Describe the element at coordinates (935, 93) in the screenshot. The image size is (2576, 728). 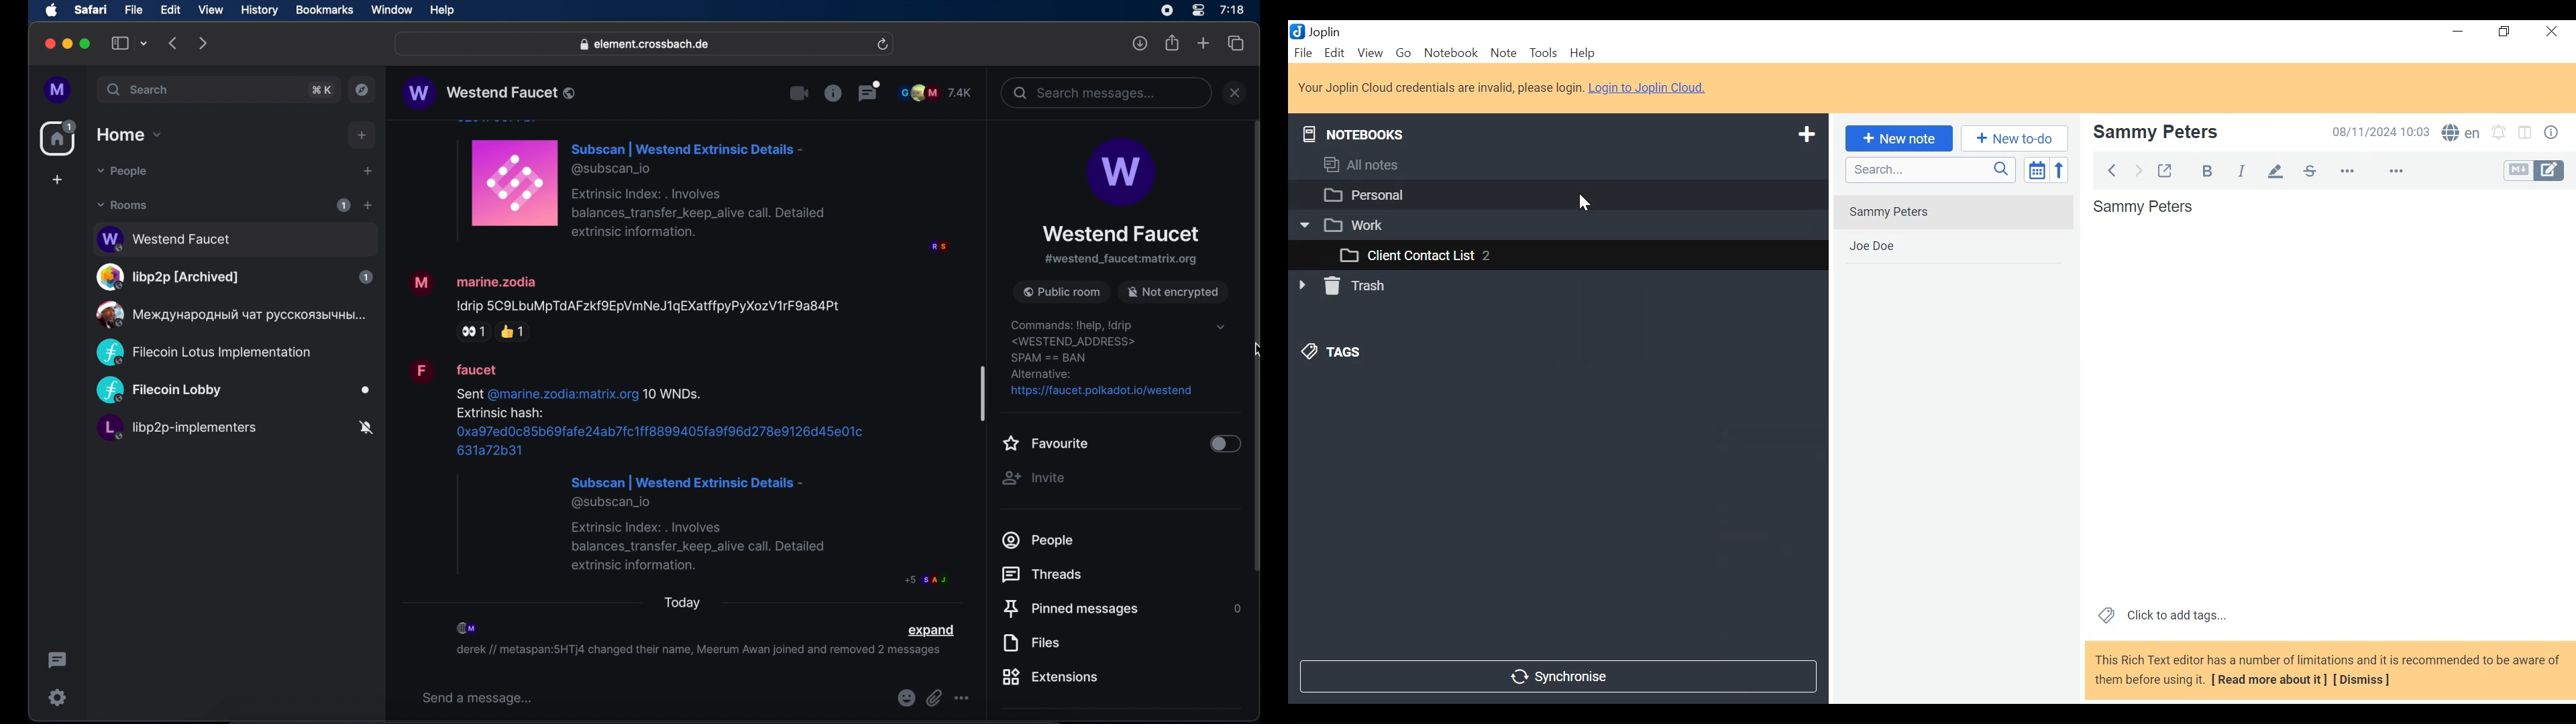
I see `participants` at that location.